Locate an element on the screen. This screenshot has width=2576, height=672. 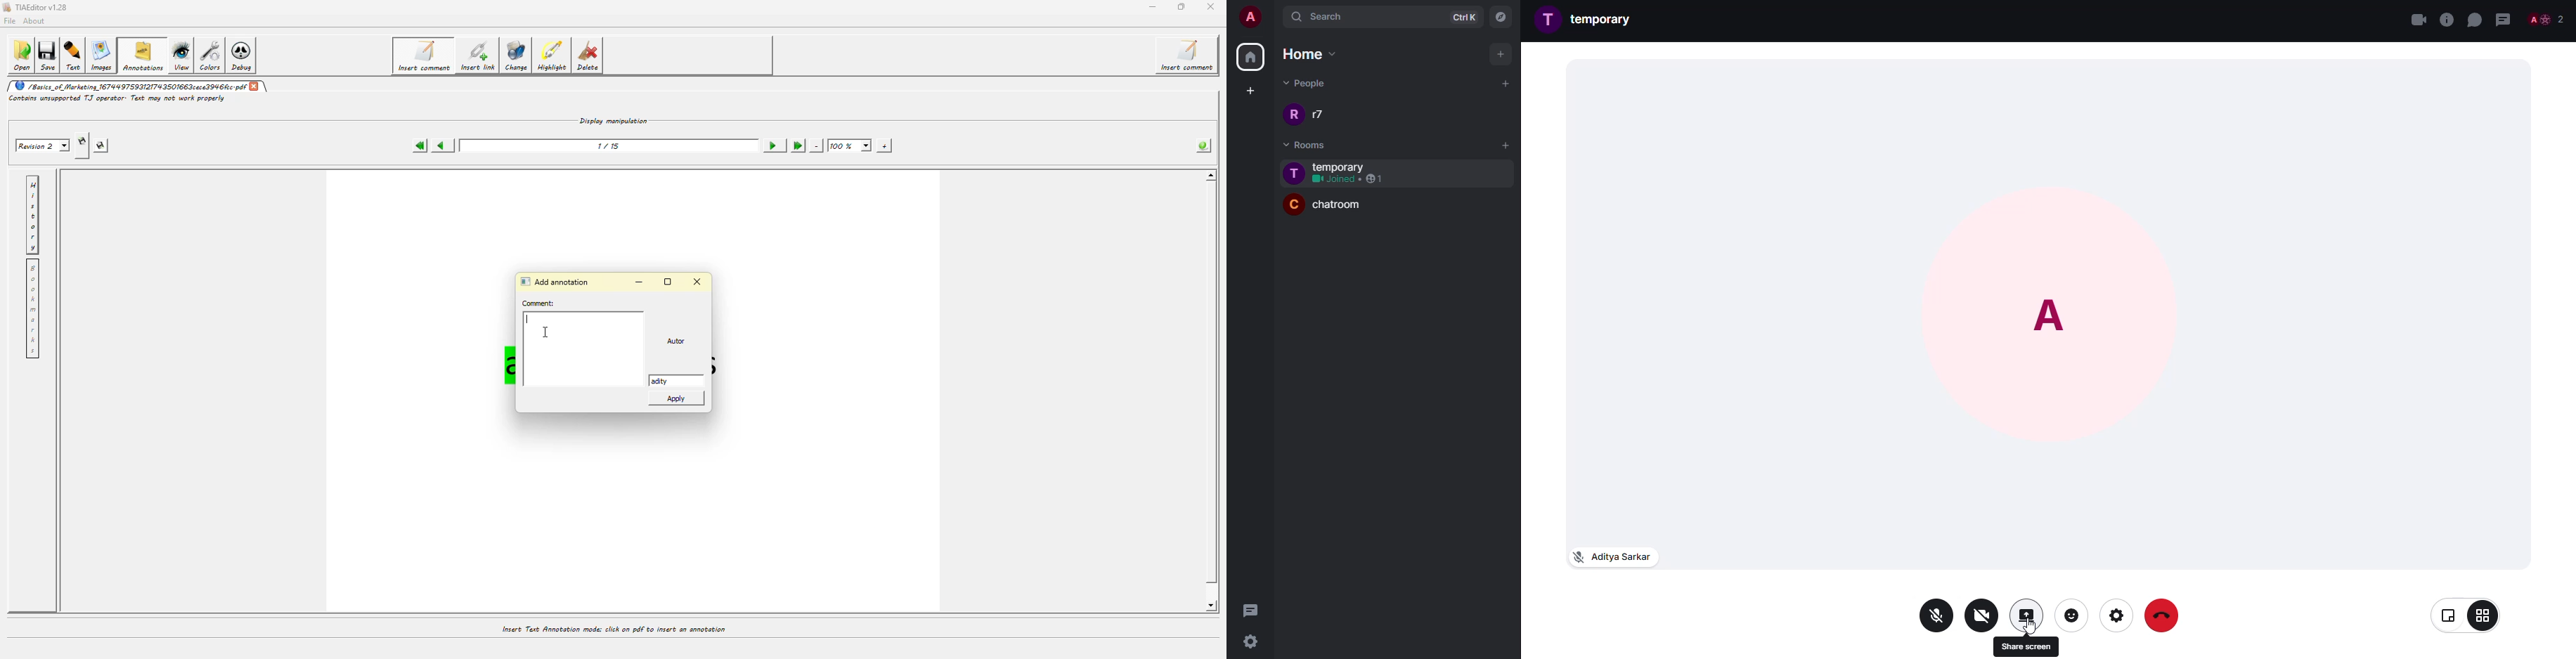
people is located at coordinates (2547, 19).